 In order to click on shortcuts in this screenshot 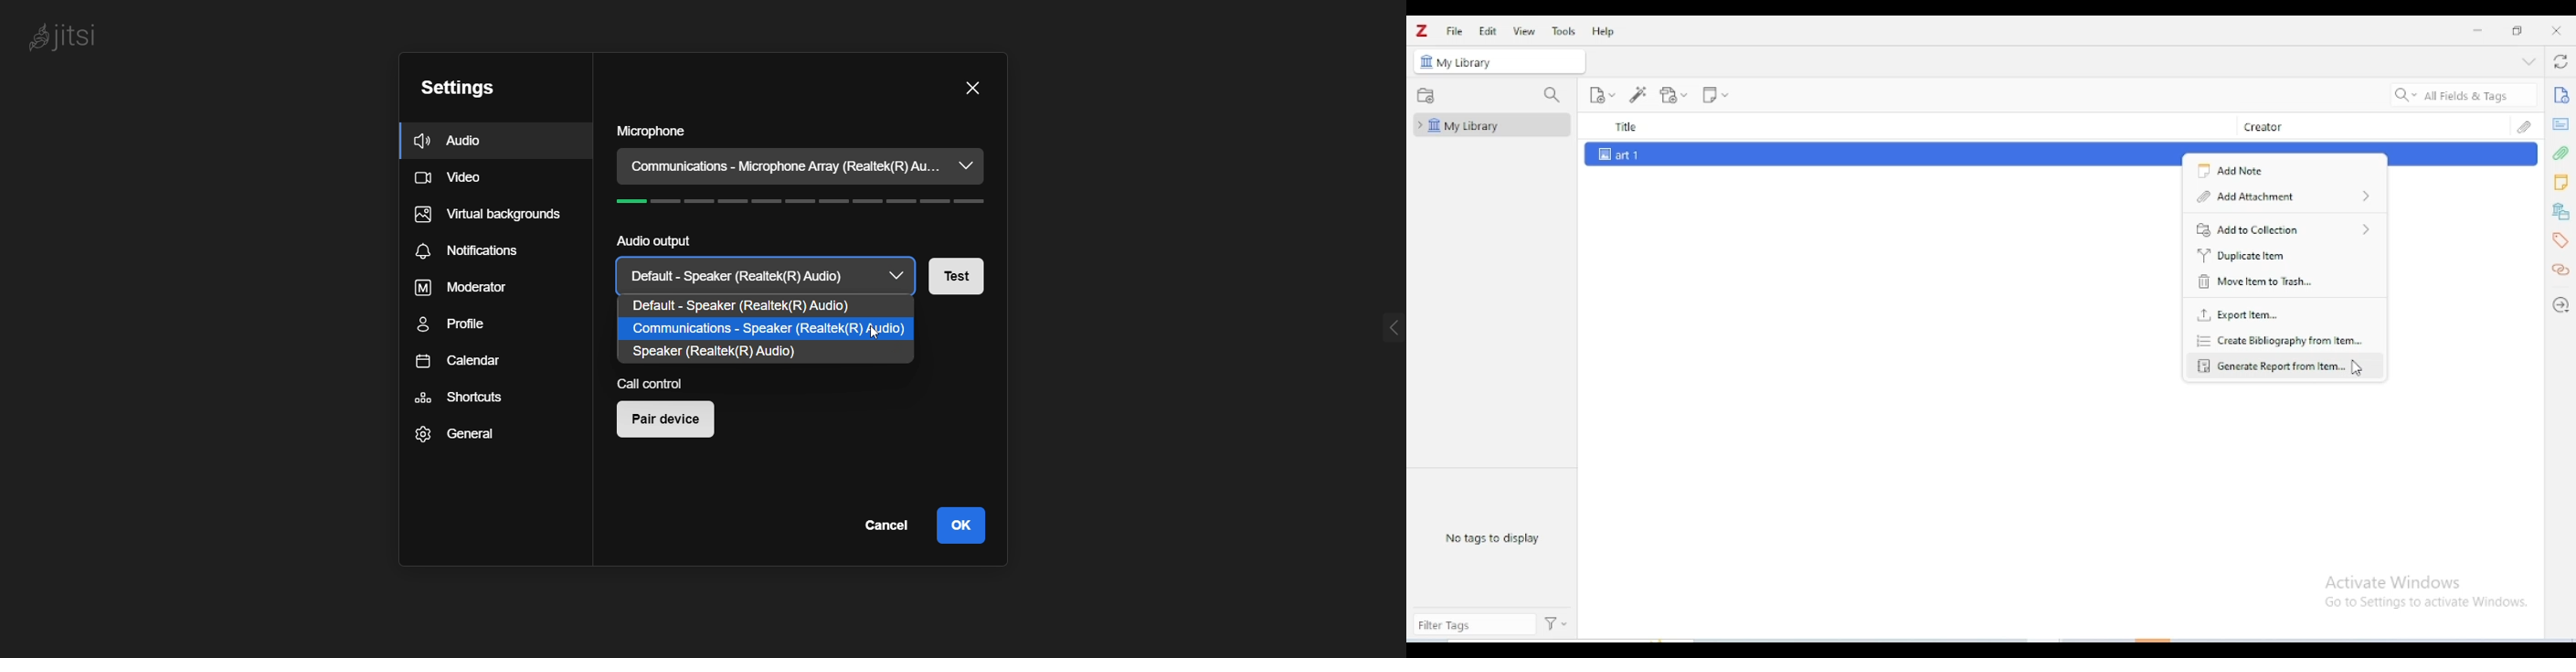, I will do `click(459, 398)`.